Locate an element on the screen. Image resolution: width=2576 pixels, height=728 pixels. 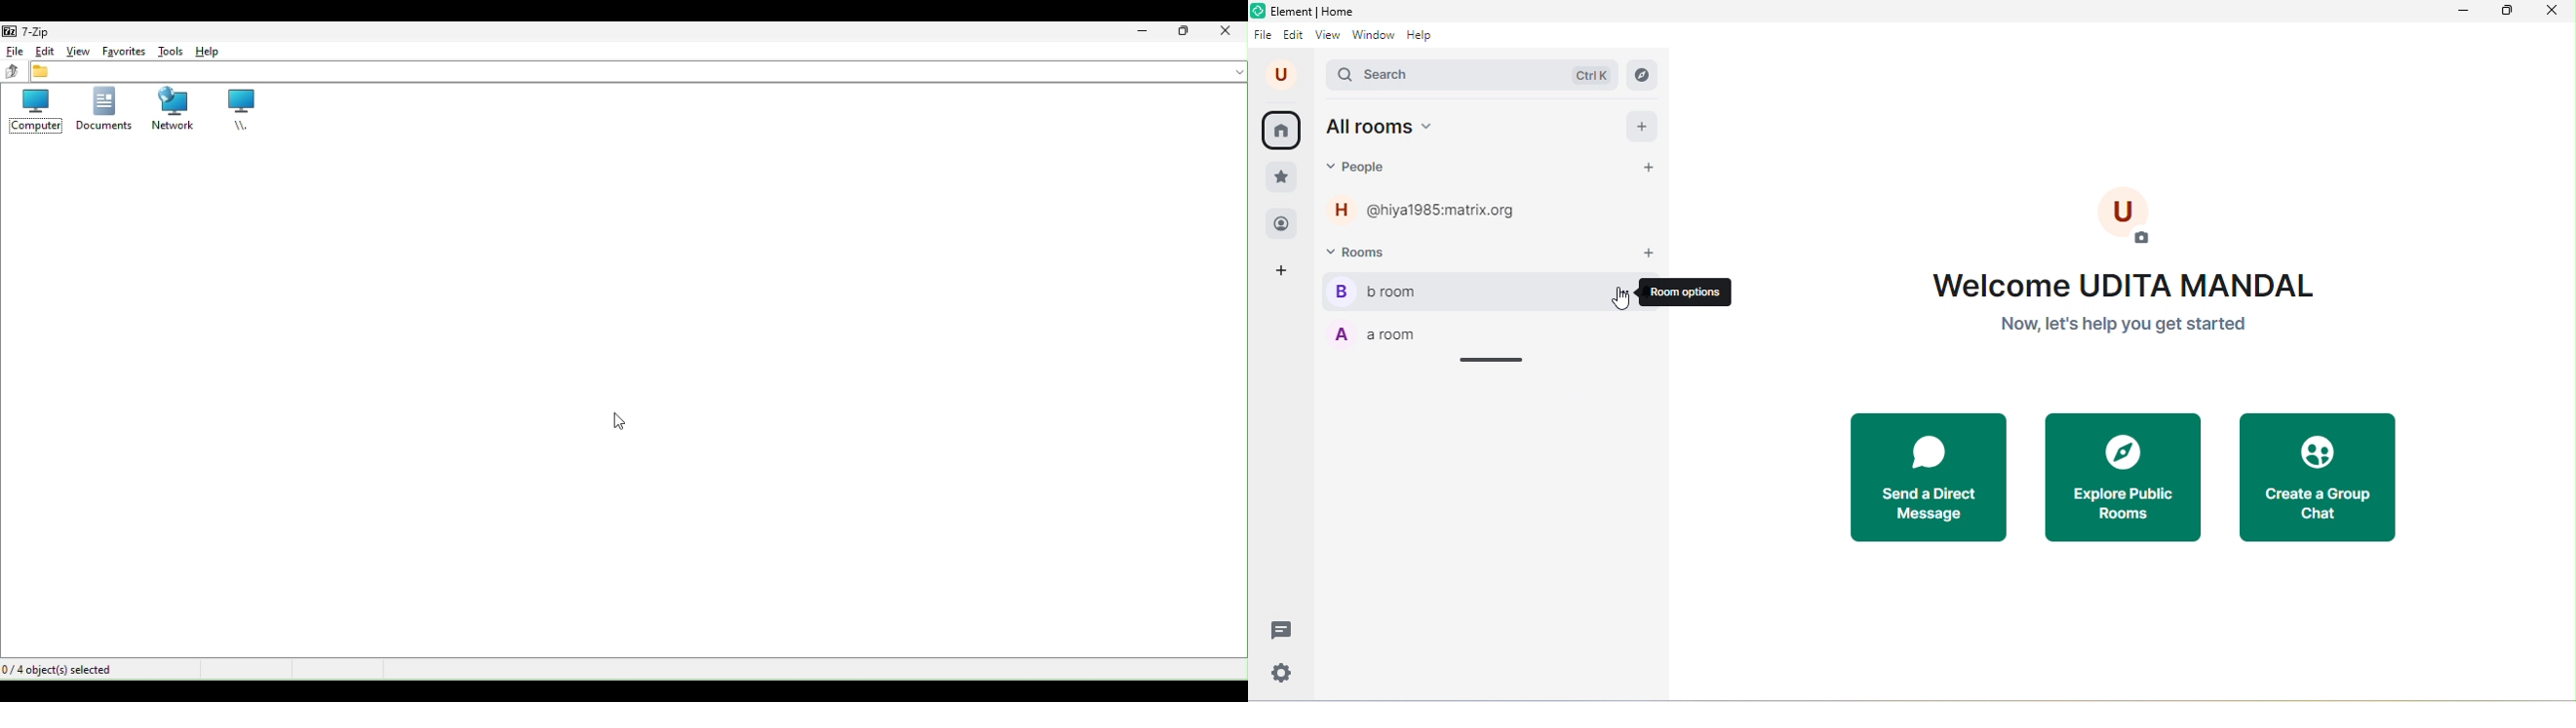
threads is located at coordinates (1285, 630).